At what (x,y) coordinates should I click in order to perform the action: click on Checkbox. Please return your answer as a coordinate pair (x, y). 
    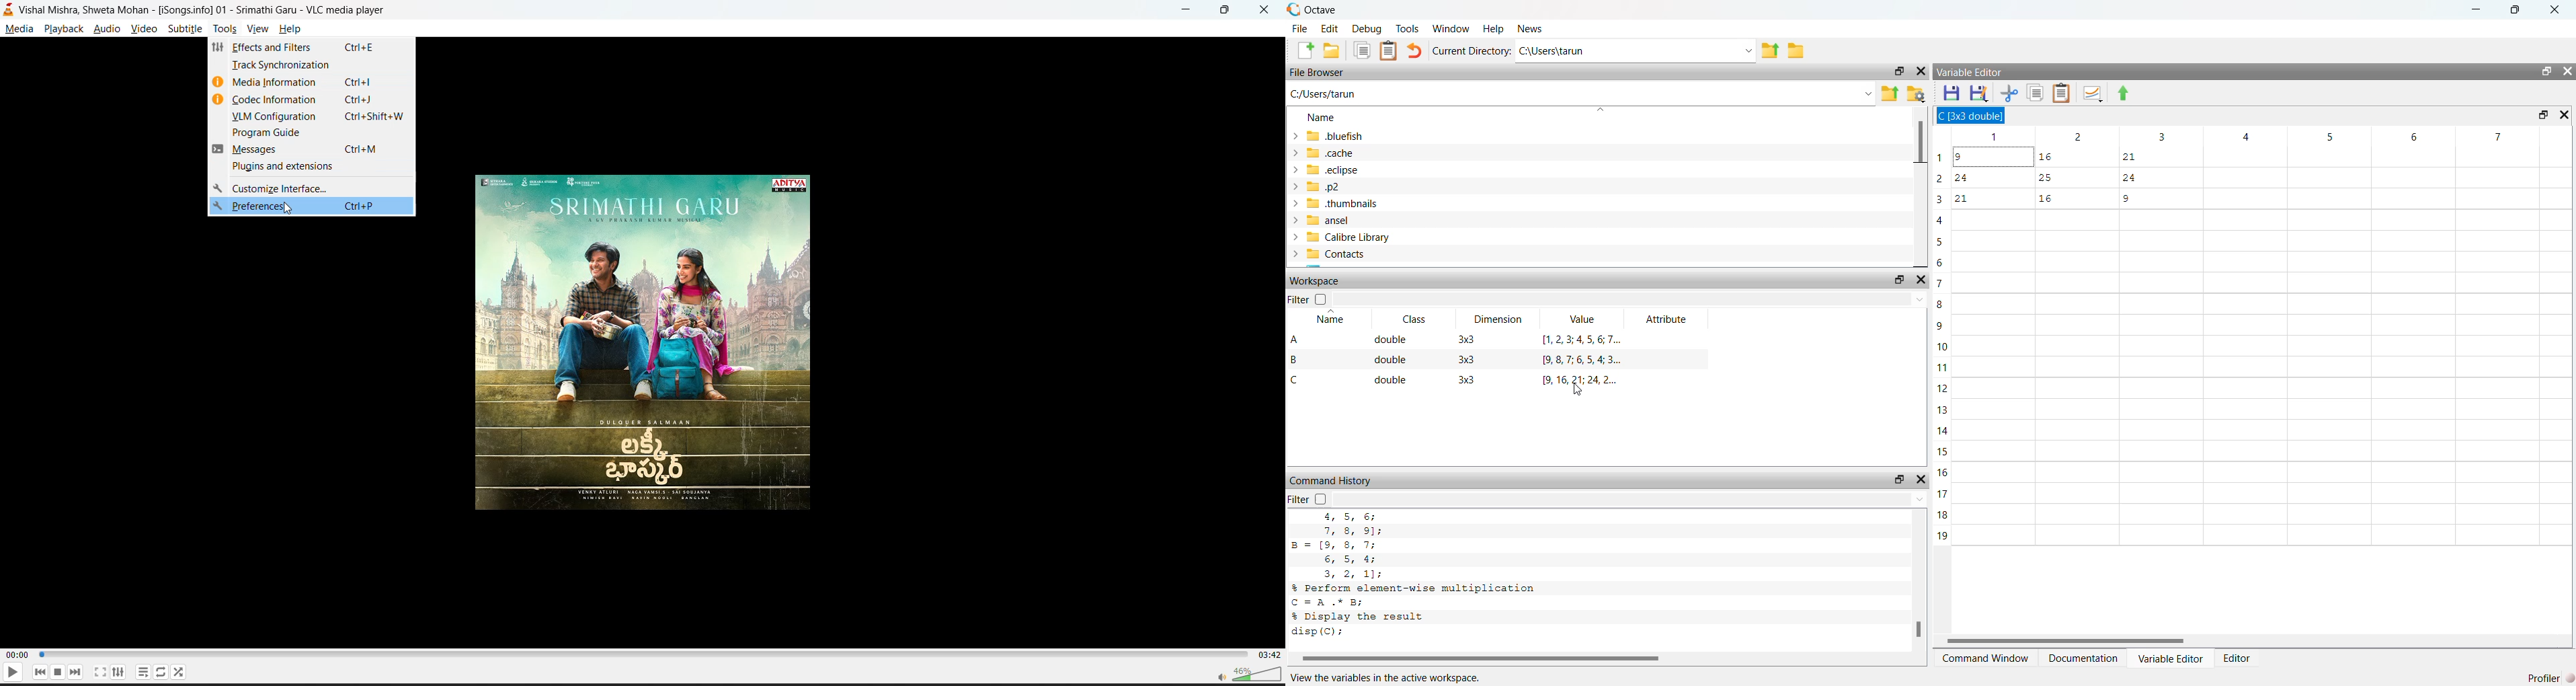
    Looking at the image, I should click on (1320, 299).